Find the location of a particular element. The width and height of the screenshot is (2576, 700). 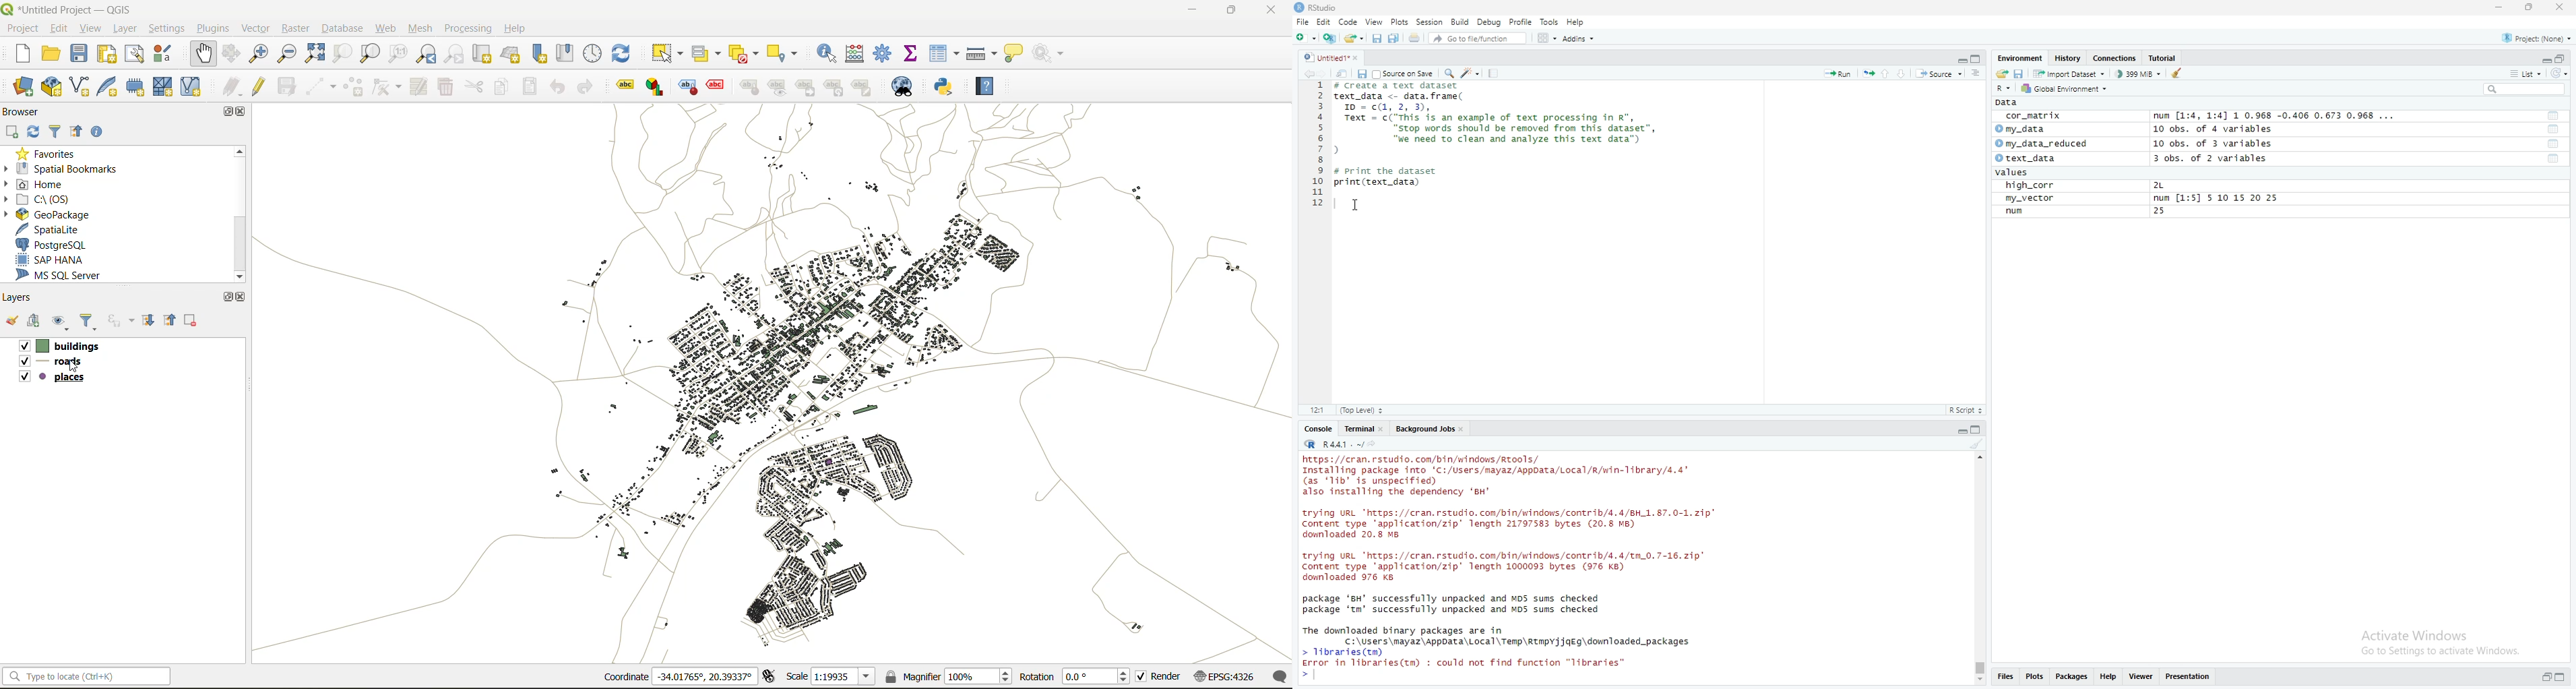

open an existing file is located at coordinates (1355, 39).